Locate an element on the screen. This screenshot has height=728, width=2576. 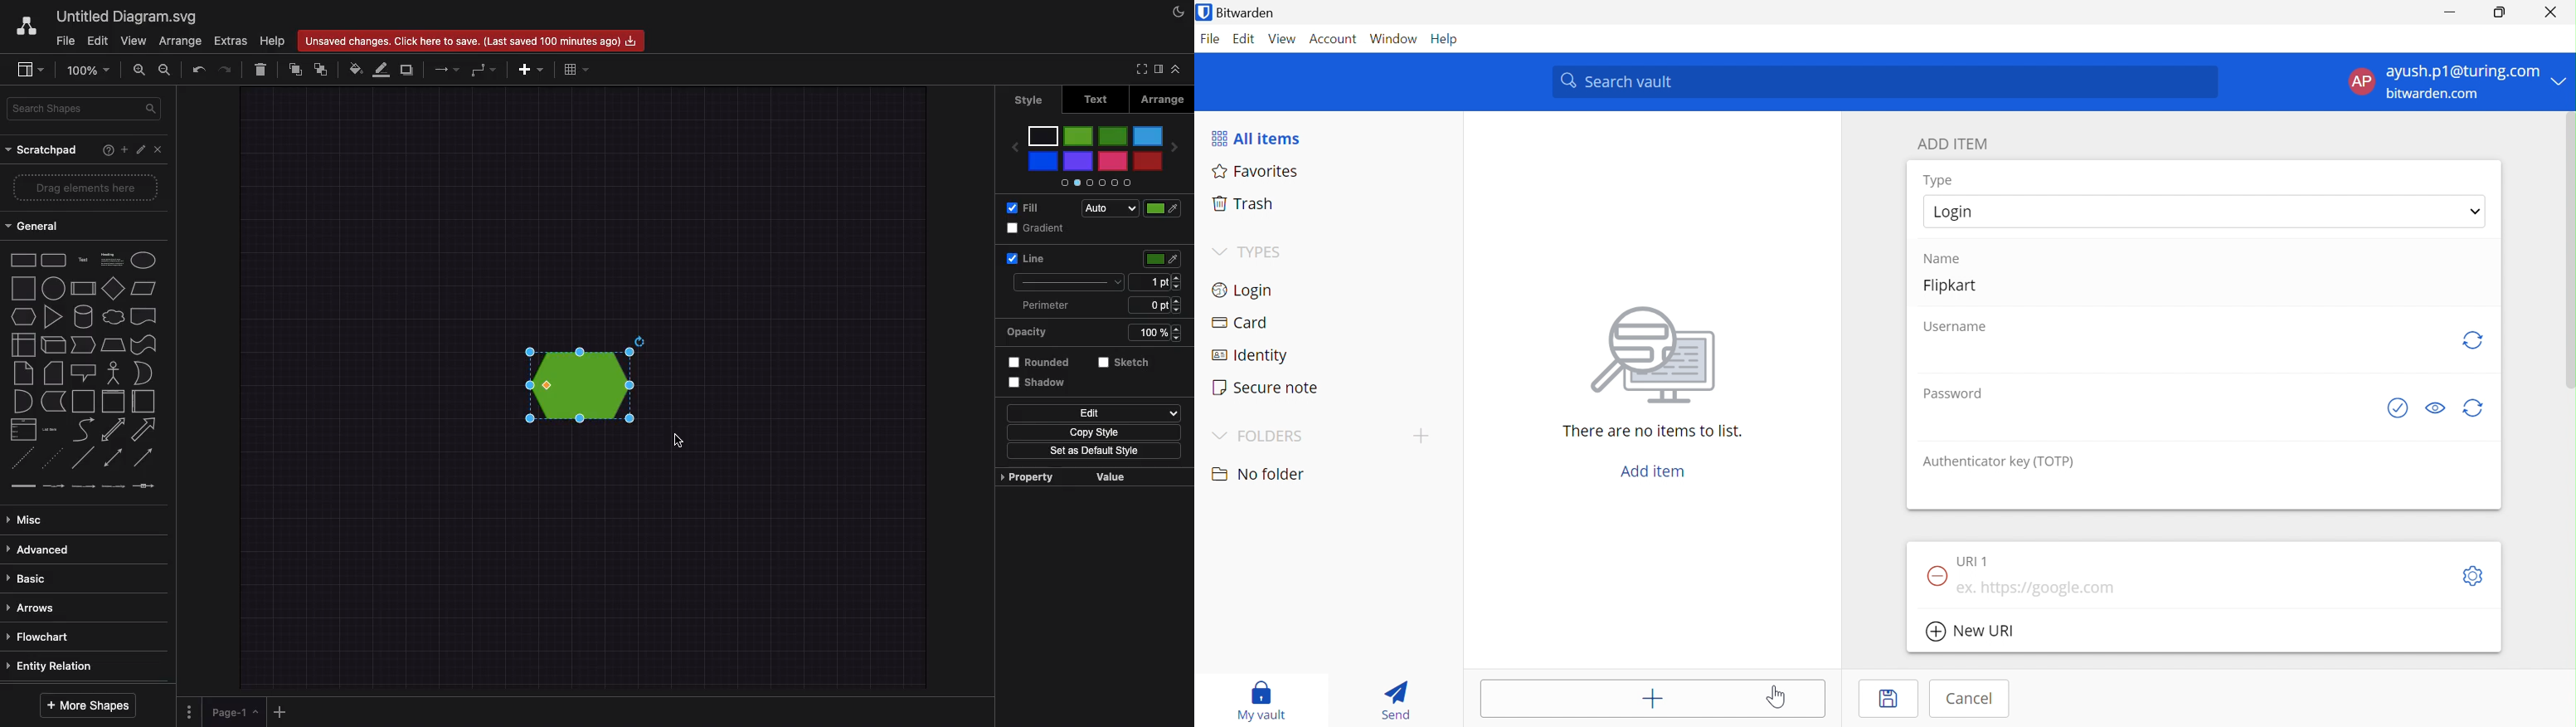
All items is located at coordinates (1258, 138).